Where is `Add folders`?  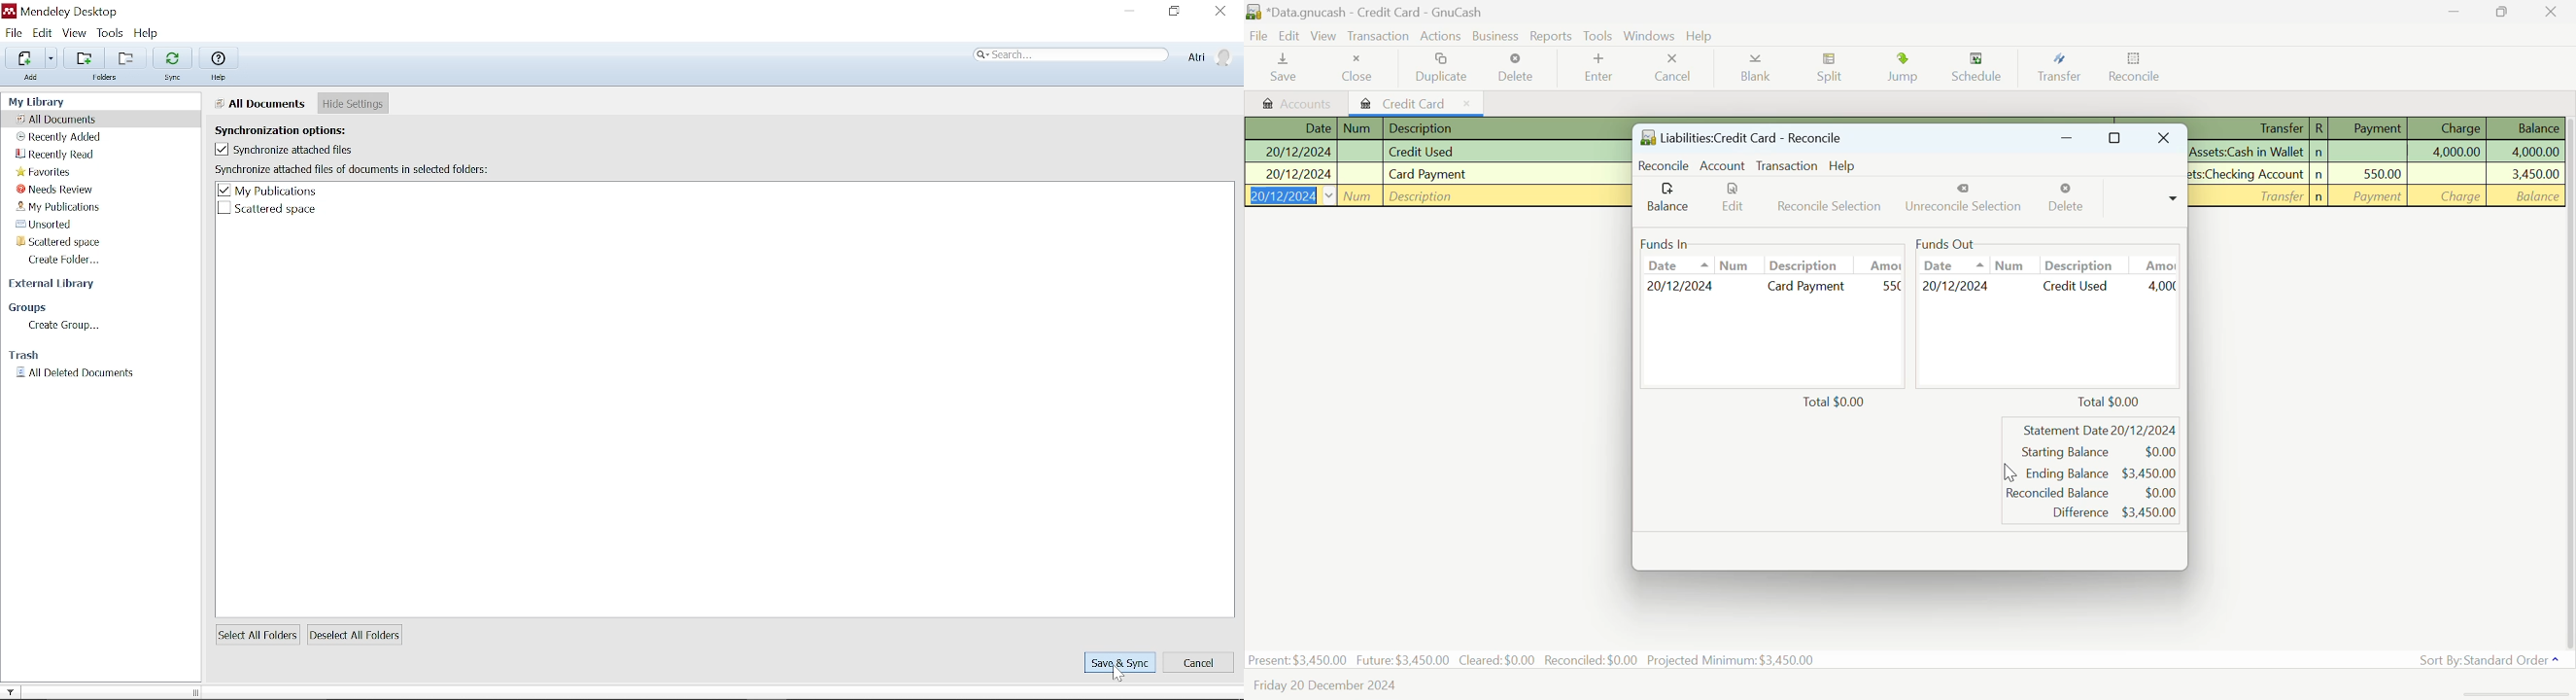
Add folders is located at coordinates (81, 58).